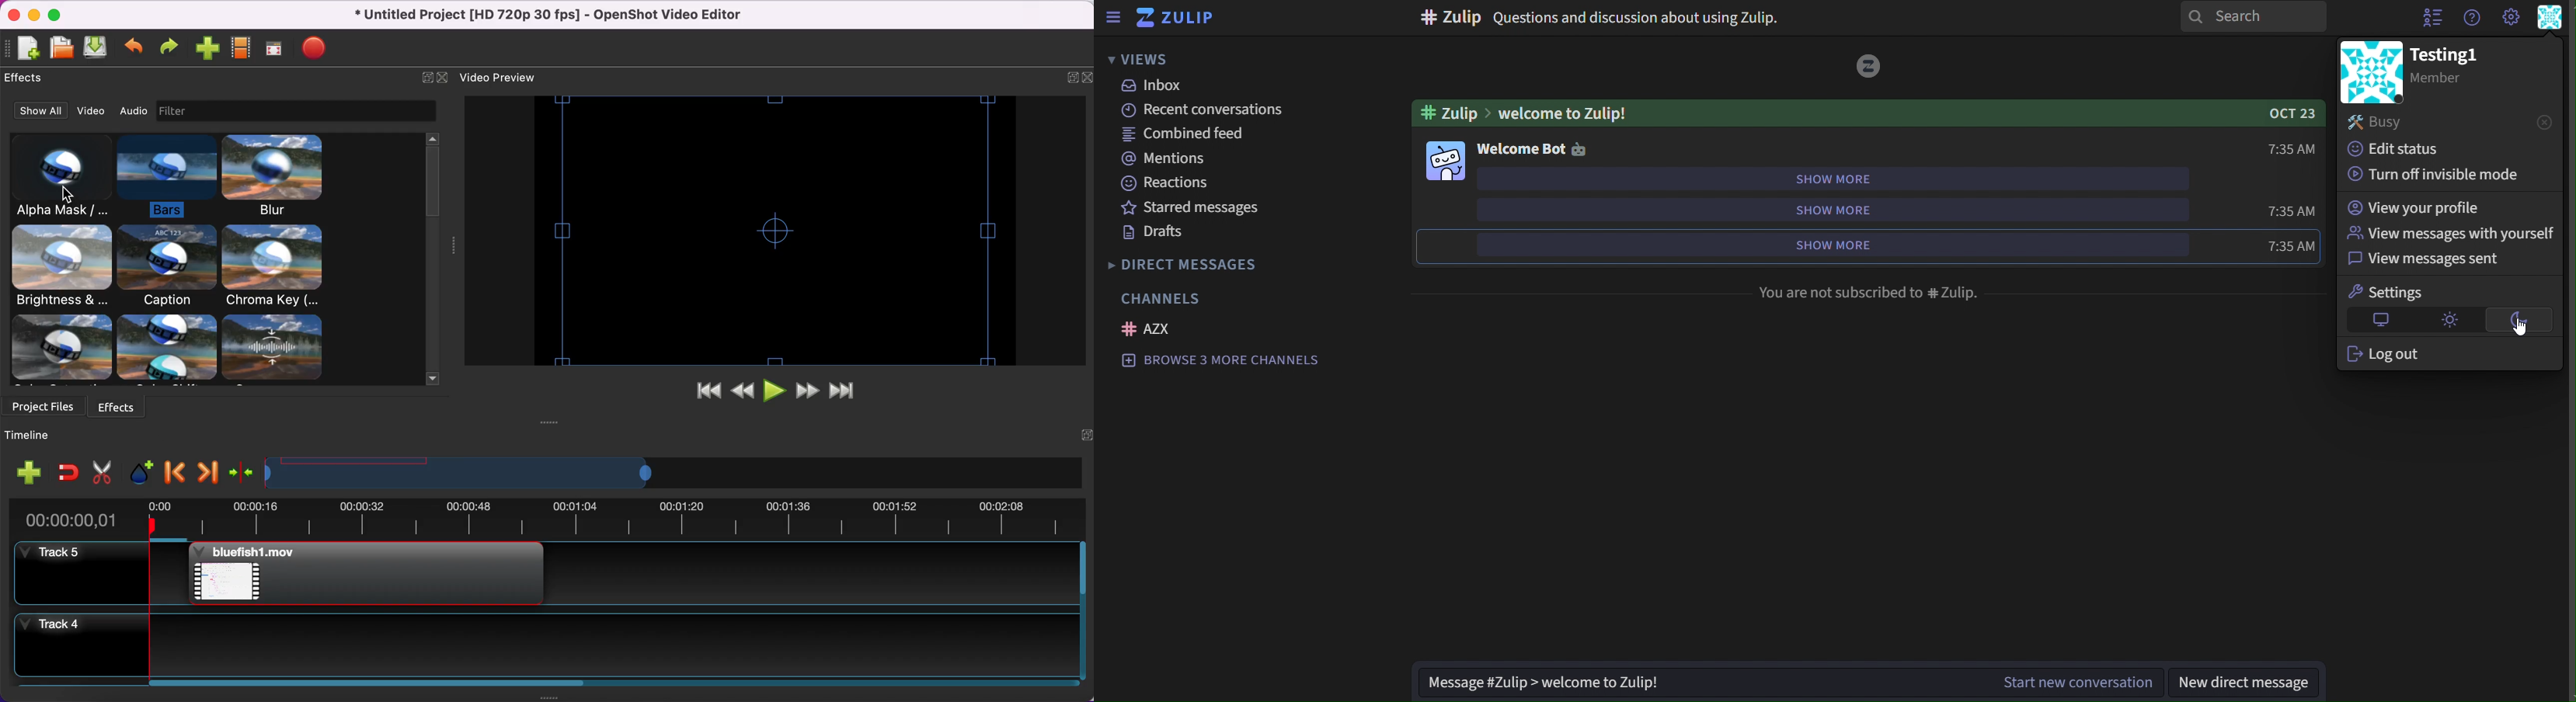 Image resolution: width=2576 pixels, height=728 pixels. I want to click on show more, so click(1830, 244).